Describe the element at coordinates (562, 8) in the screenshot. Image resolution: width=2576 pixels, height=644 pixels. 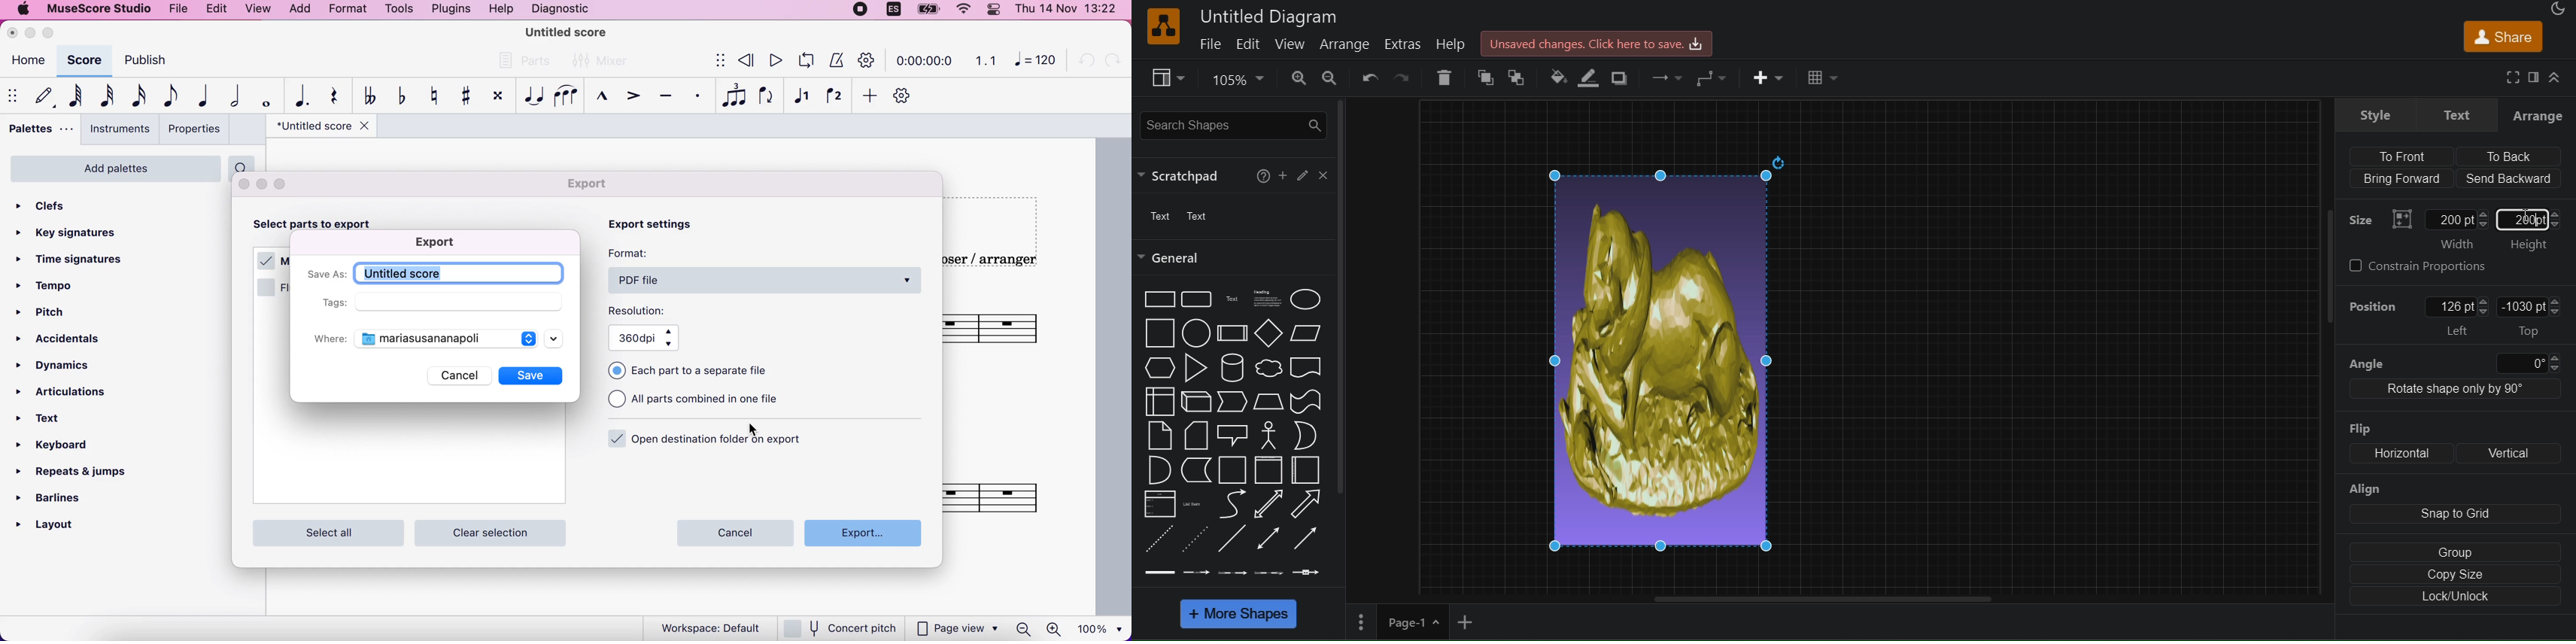
I see `diagnostic` at that location.